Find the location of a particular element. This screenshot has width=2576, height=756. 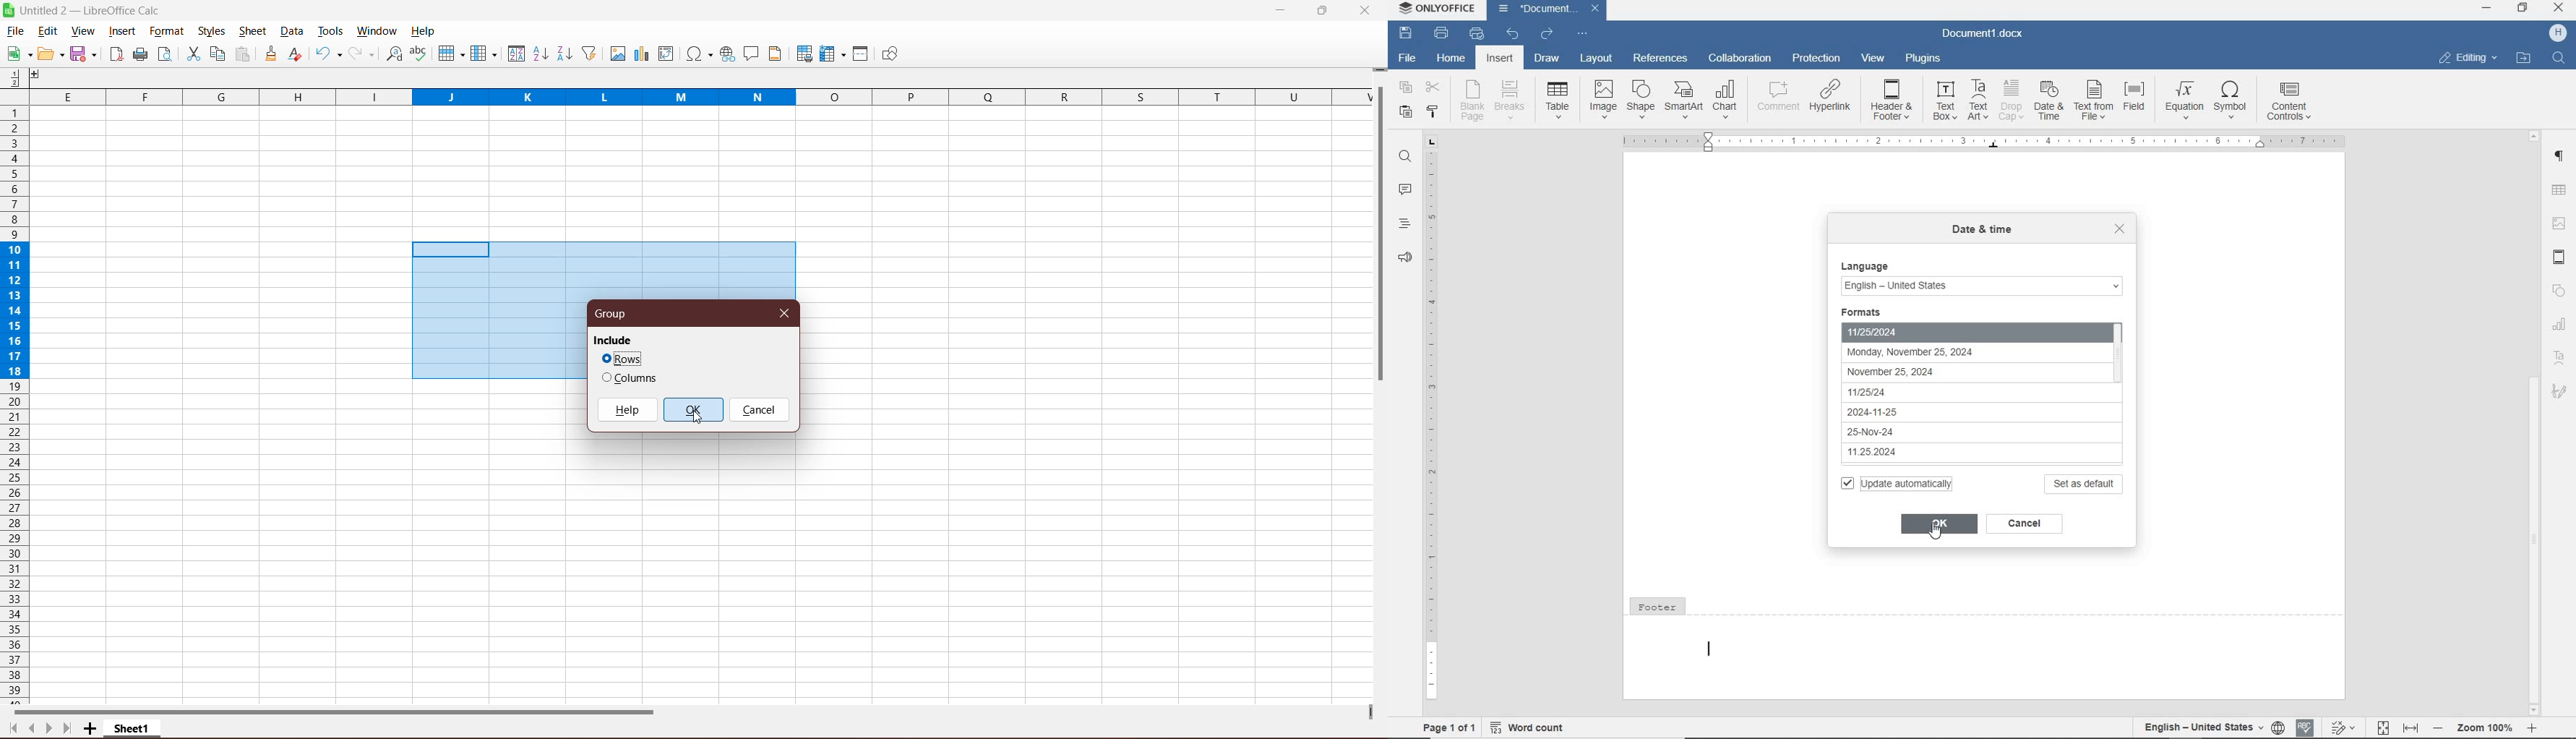

find is located at coordinates (2557, 59).